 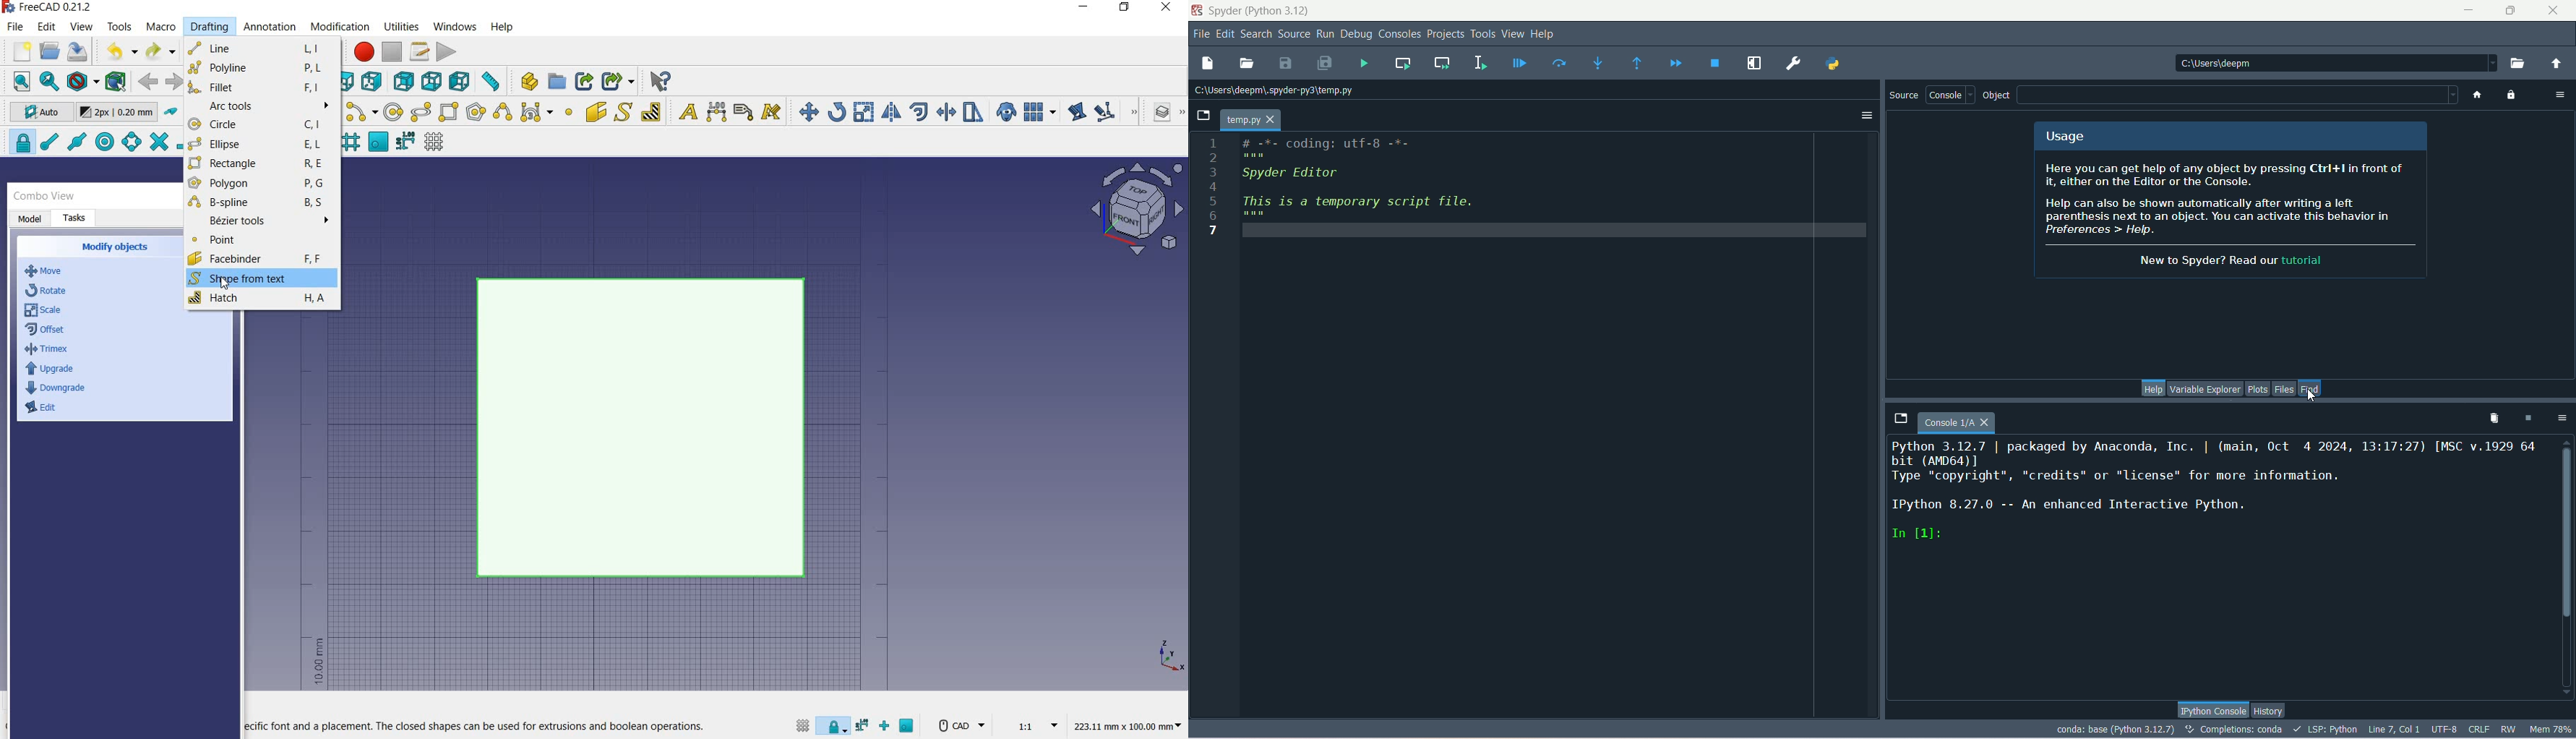 What do you see at coordinates (1326, 64) in the screenshot?
I see `save all files` at bounding box center [1326, 64].